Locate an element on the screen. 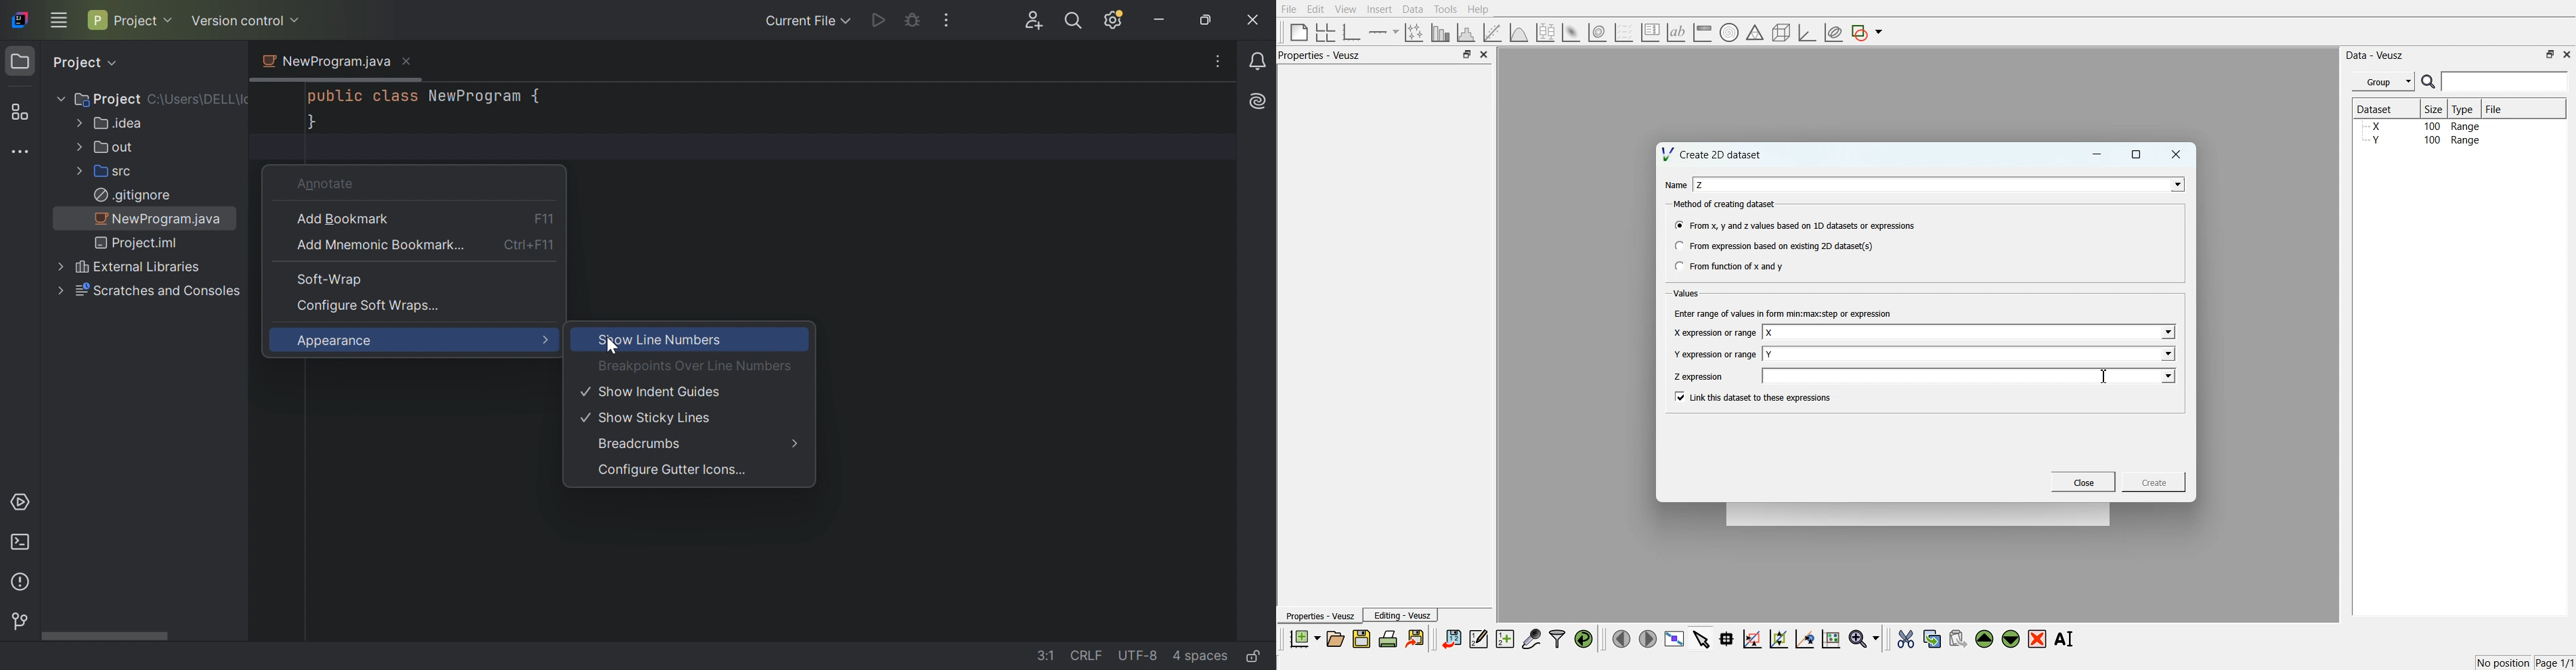  Create new dataset for ranging is located at coordinates (1504, 639).